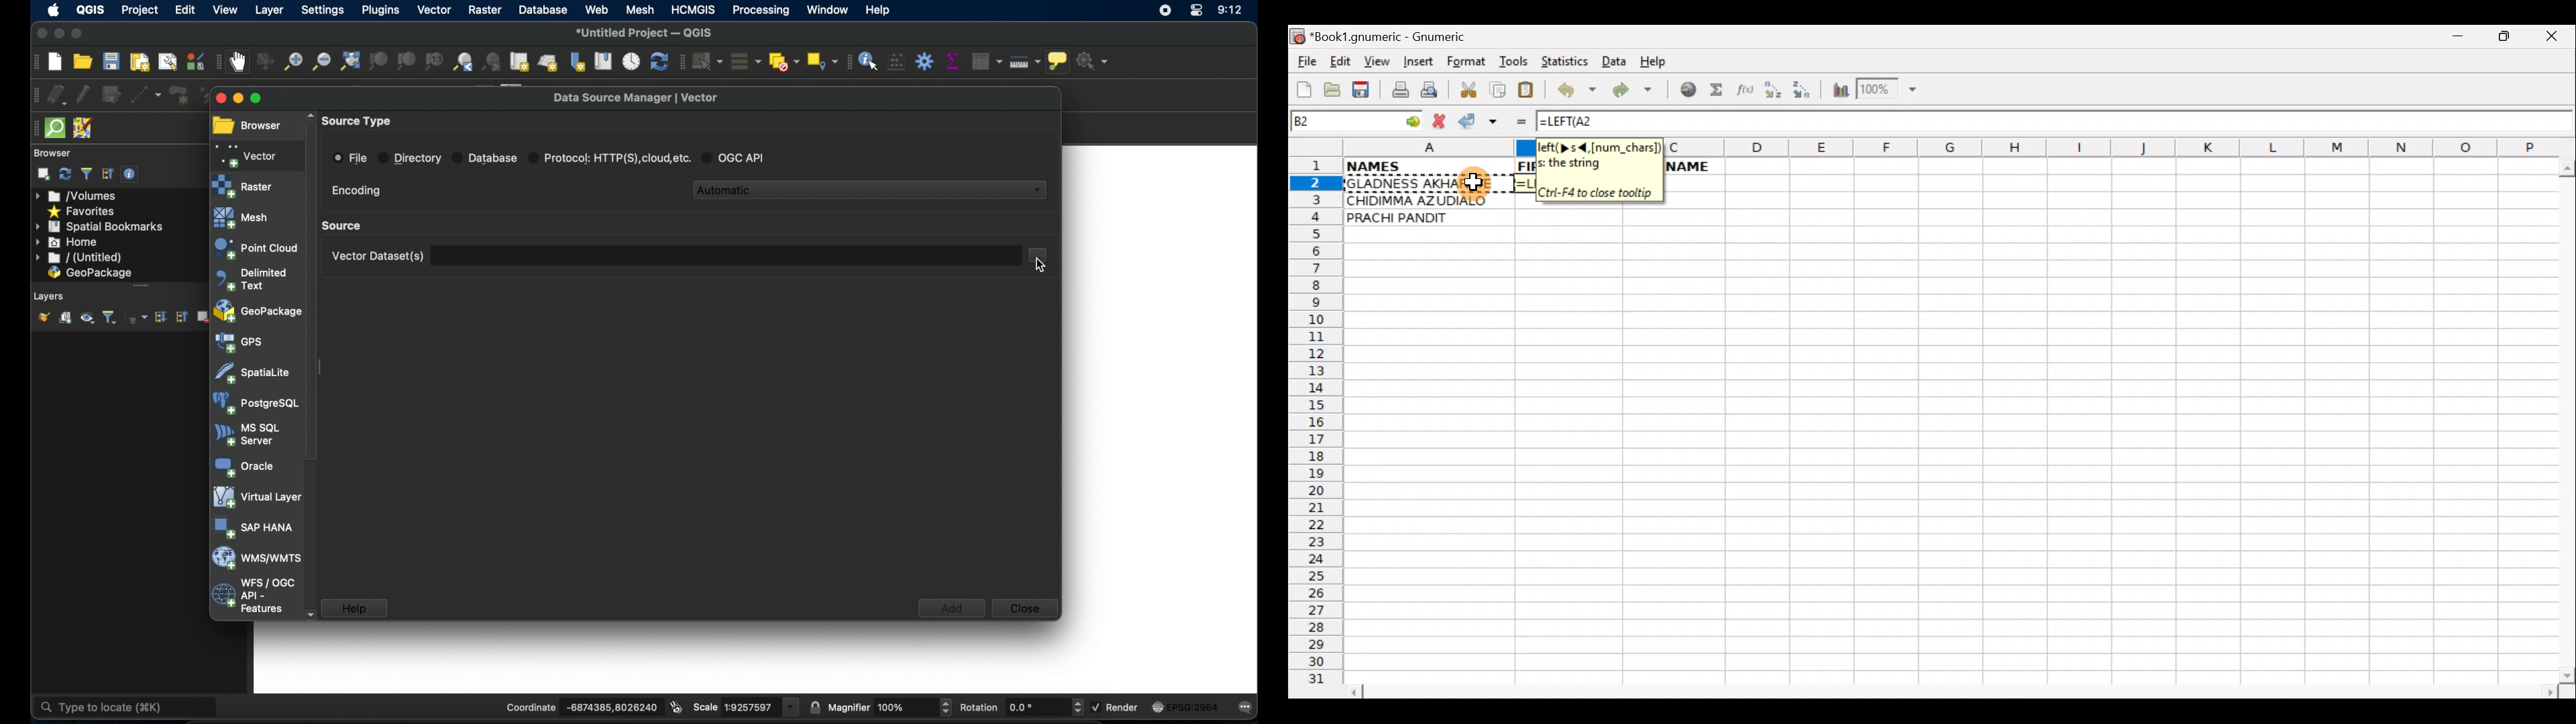  What do you see at coordinates (1515, 62) in the screenshot?
I see `Tools` at bounding box center [1515, 62].